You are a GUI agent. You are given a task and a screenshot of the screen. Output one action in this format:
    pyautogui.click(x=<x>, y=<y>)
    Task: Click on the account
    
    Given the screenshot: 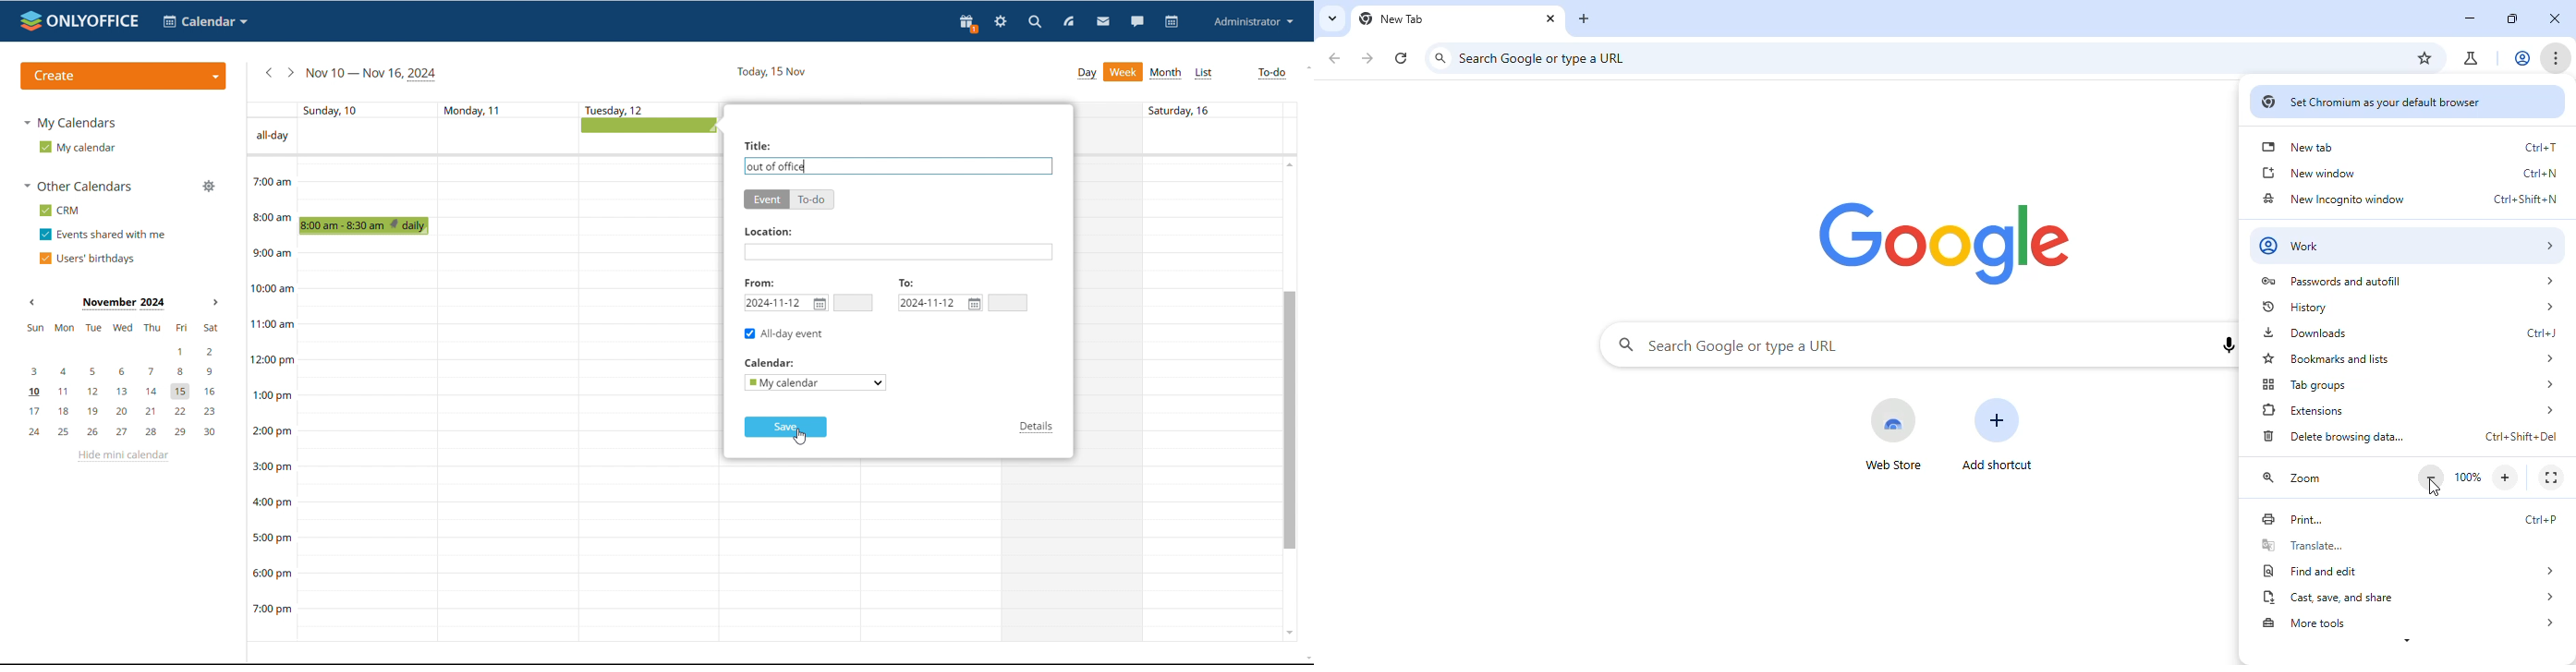 What is the action you would take?
    pyautogui.click(x=2524, y=57)
    